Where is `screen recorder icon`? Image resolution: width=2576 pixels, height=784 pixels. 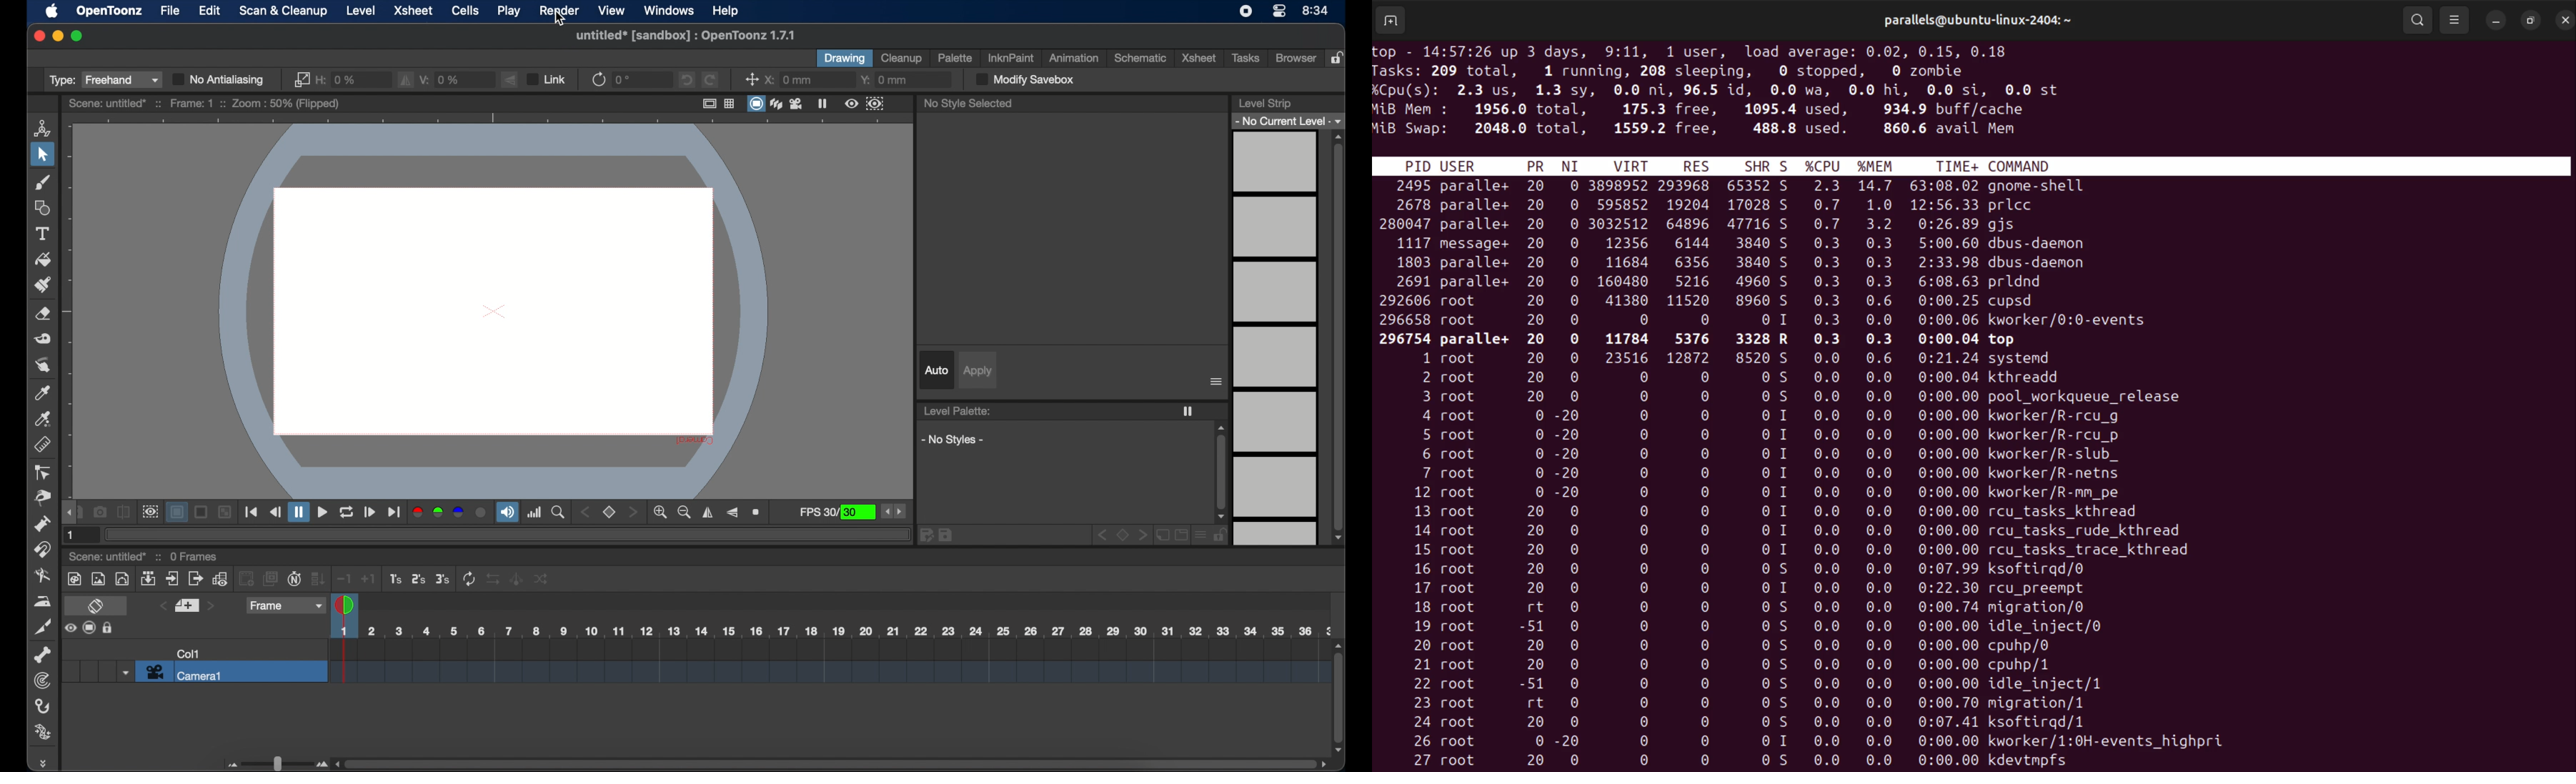
screen recorder icon is located at coordinates (1246, 11).